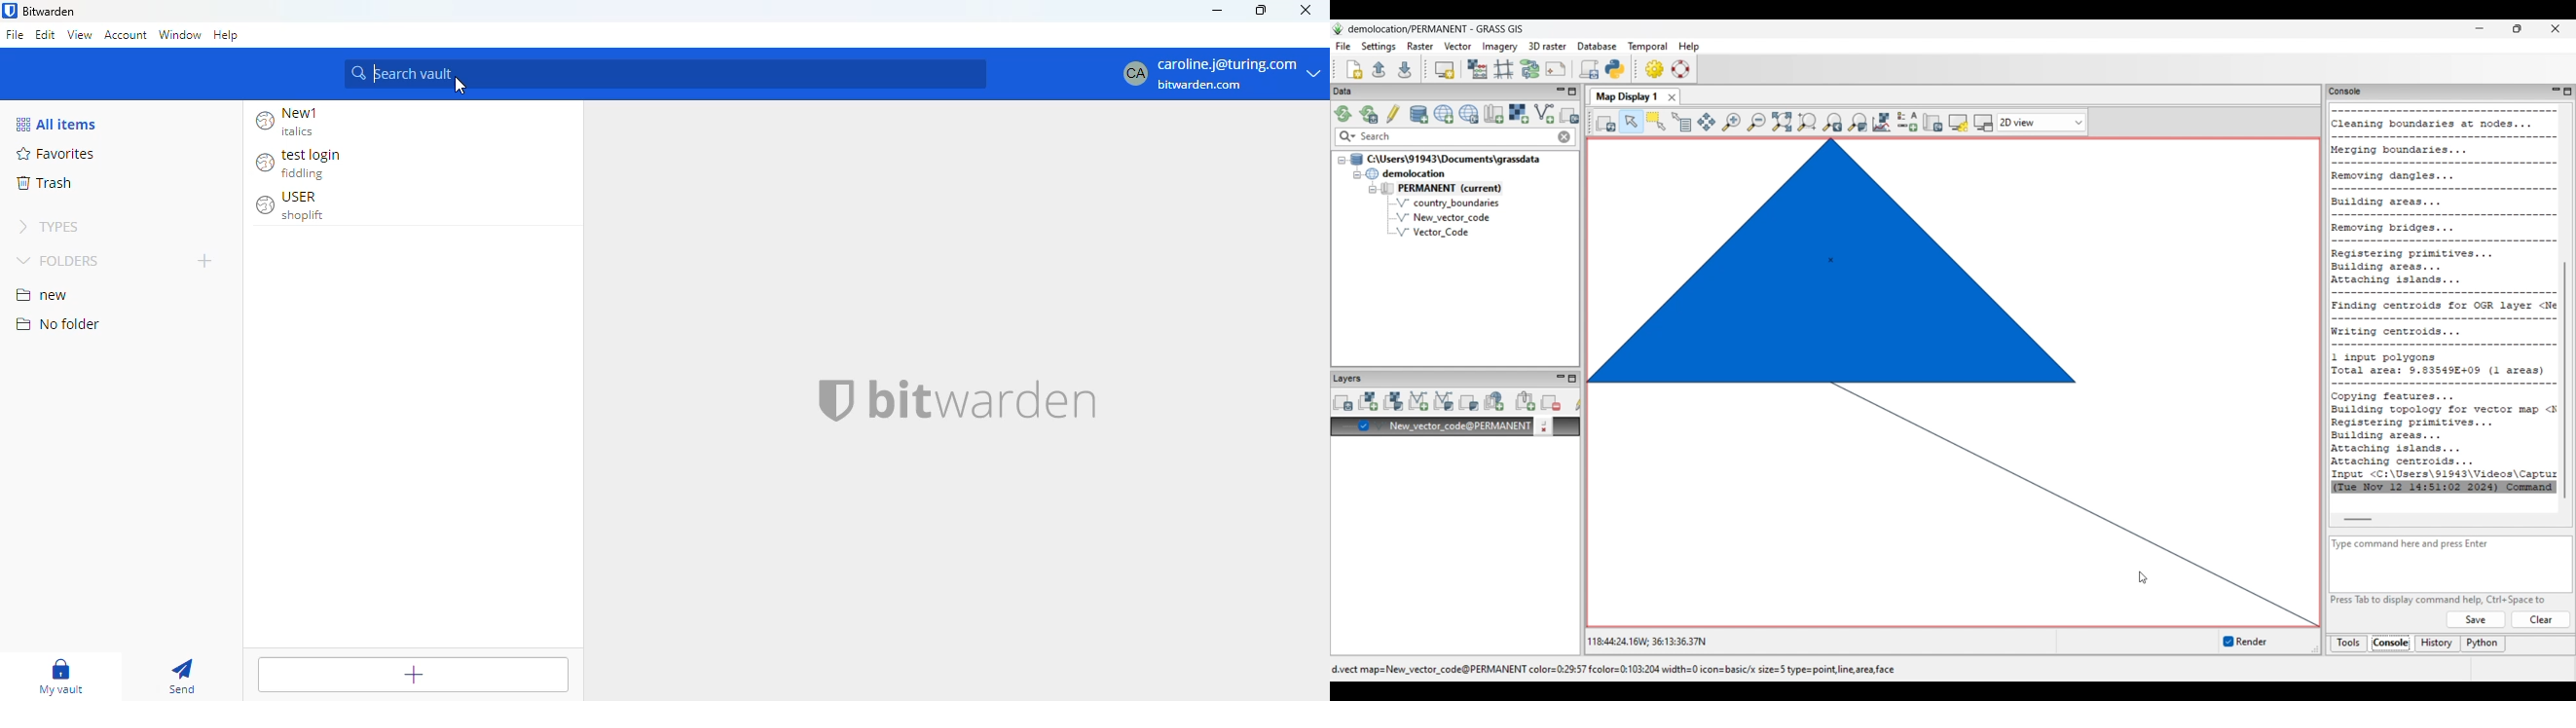  I want to click on my vault, so click(64, 677).